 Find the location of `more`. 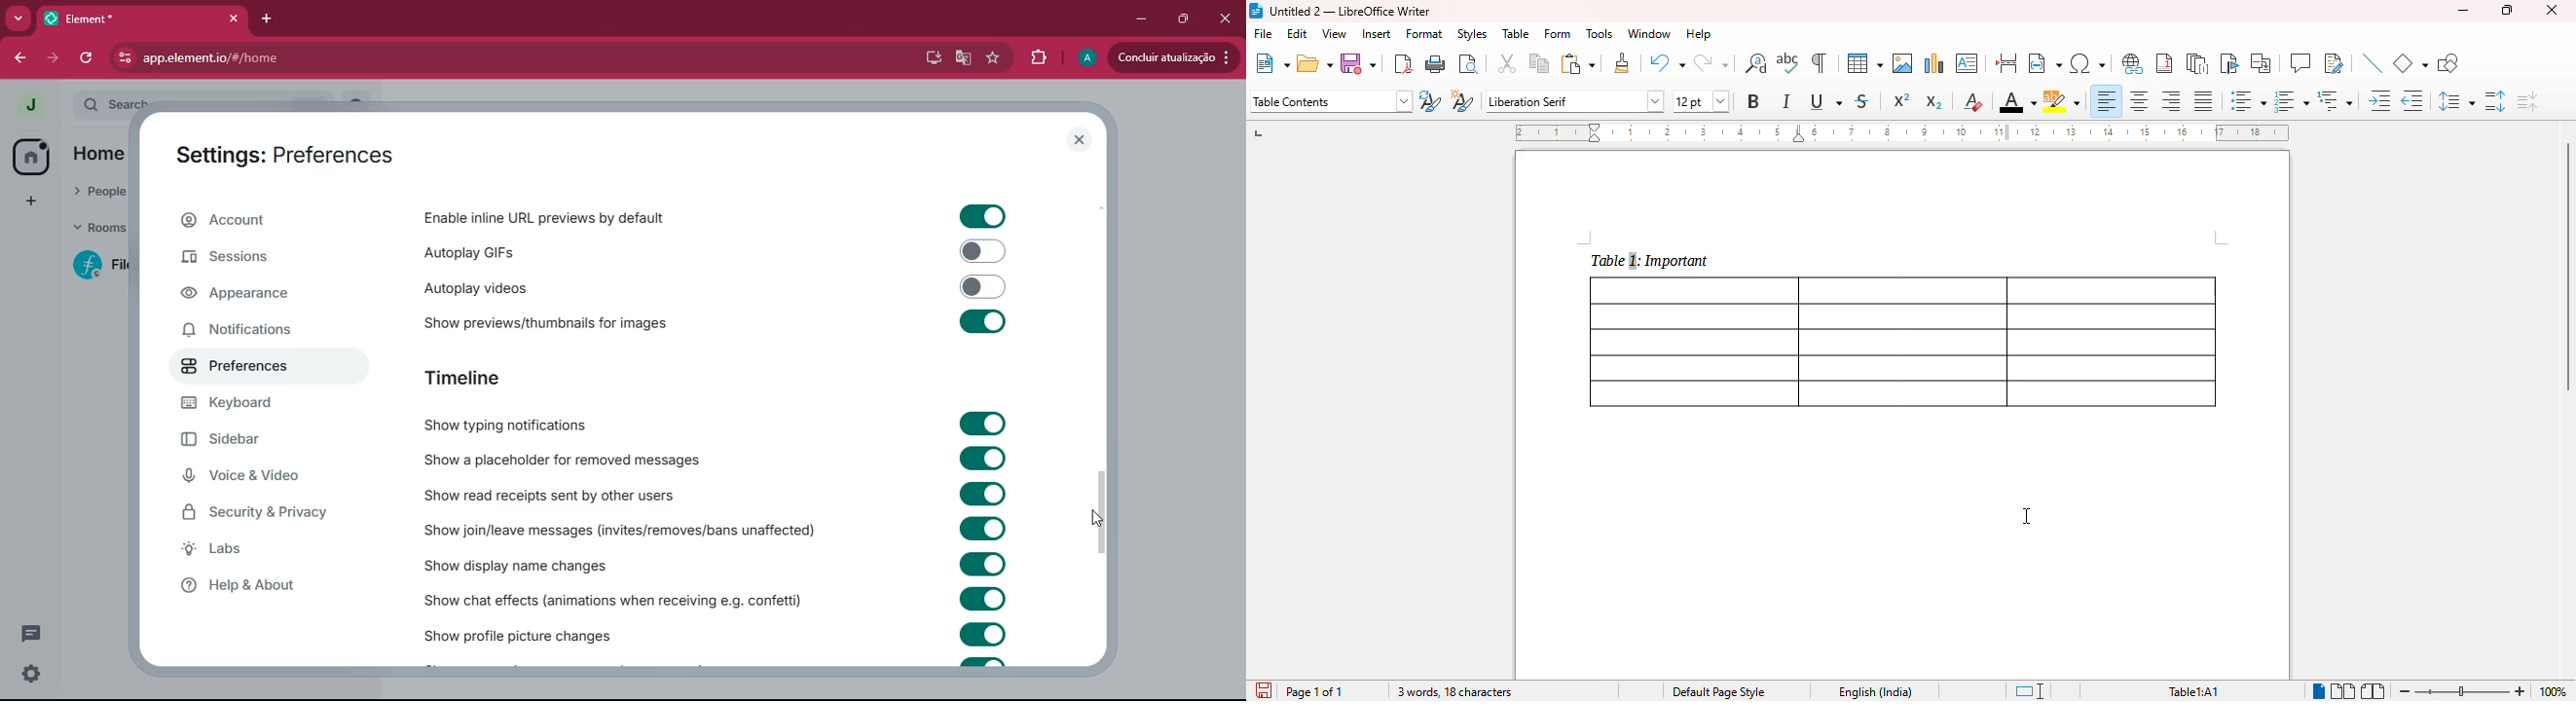

more is located at coordinates (29, 199).